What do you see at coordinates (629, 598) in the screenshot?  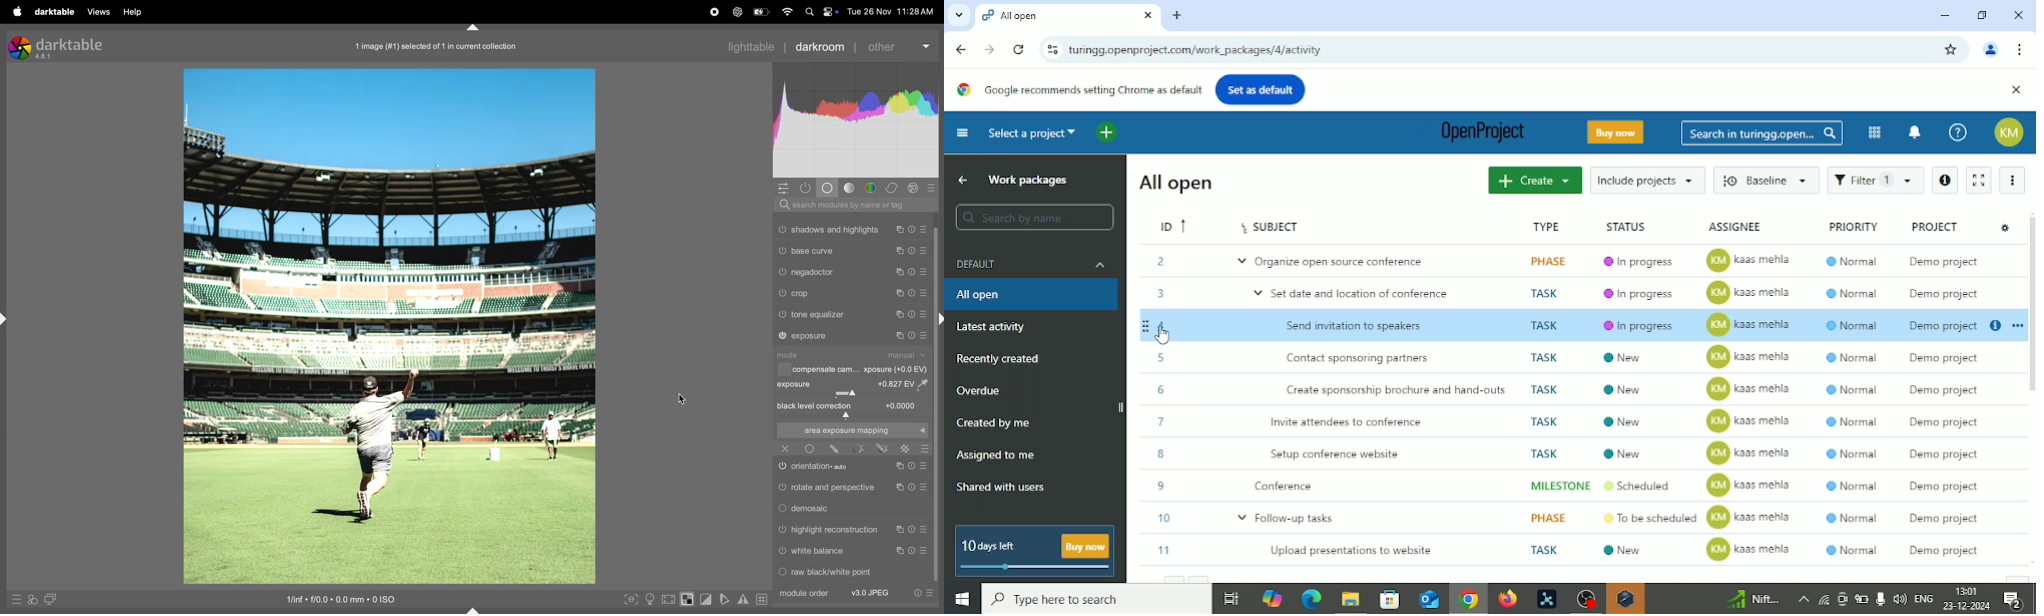 I see `toggle peaking focus mode` at bounding box center [629, 598].